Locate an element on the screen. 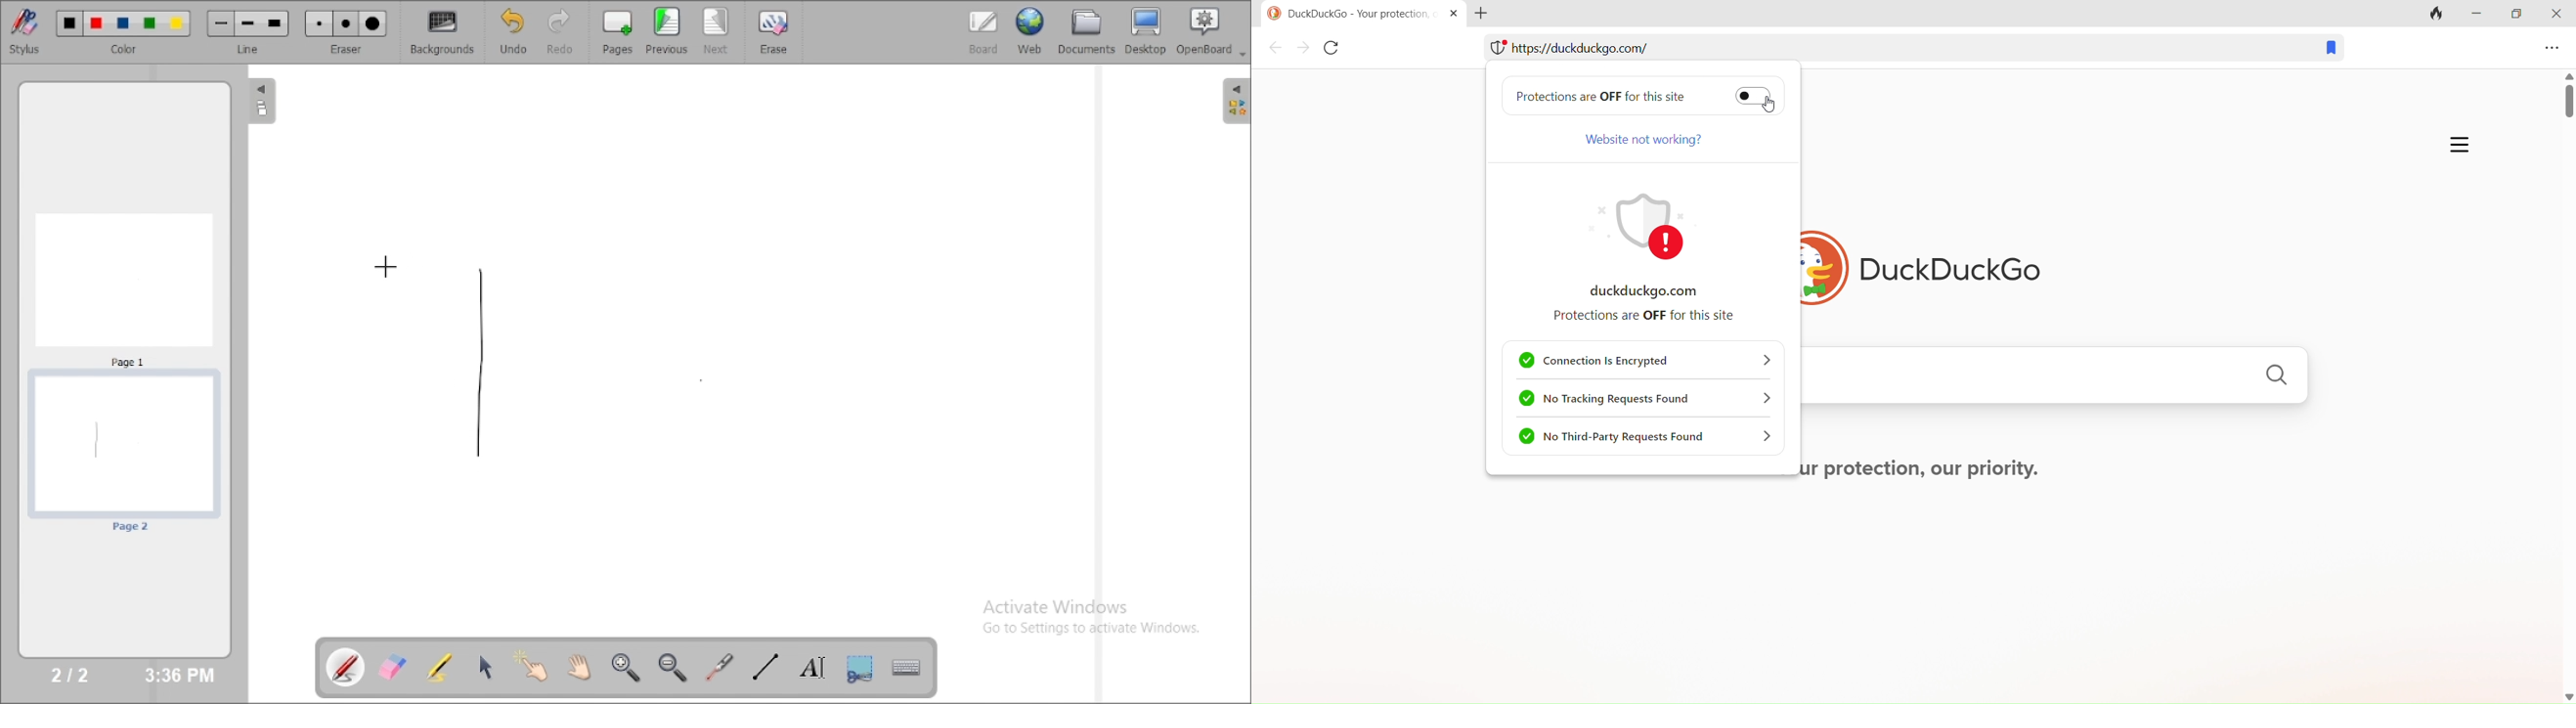 The height and width of the screenshot is (728, 2576). clear tab and clear data is located at coordinates (2438, 13).